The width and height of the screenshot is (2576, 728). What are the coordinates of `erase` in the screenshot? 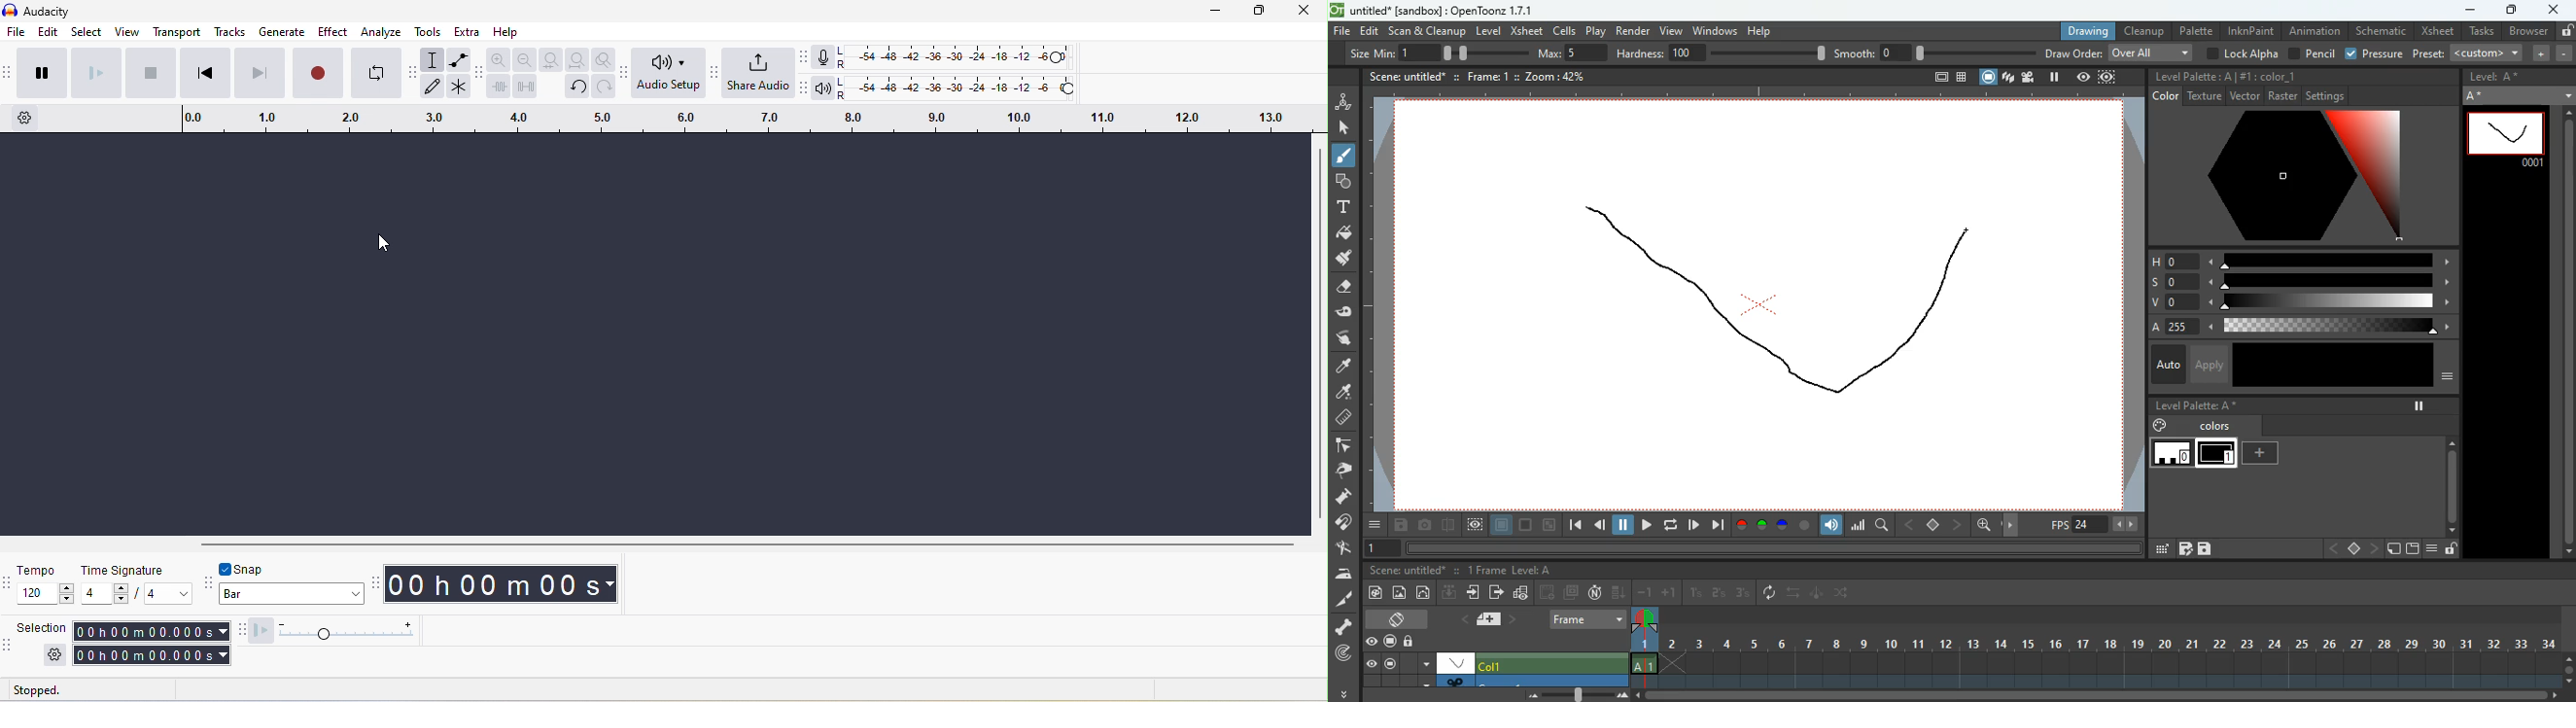 It's located at (1342, 288).